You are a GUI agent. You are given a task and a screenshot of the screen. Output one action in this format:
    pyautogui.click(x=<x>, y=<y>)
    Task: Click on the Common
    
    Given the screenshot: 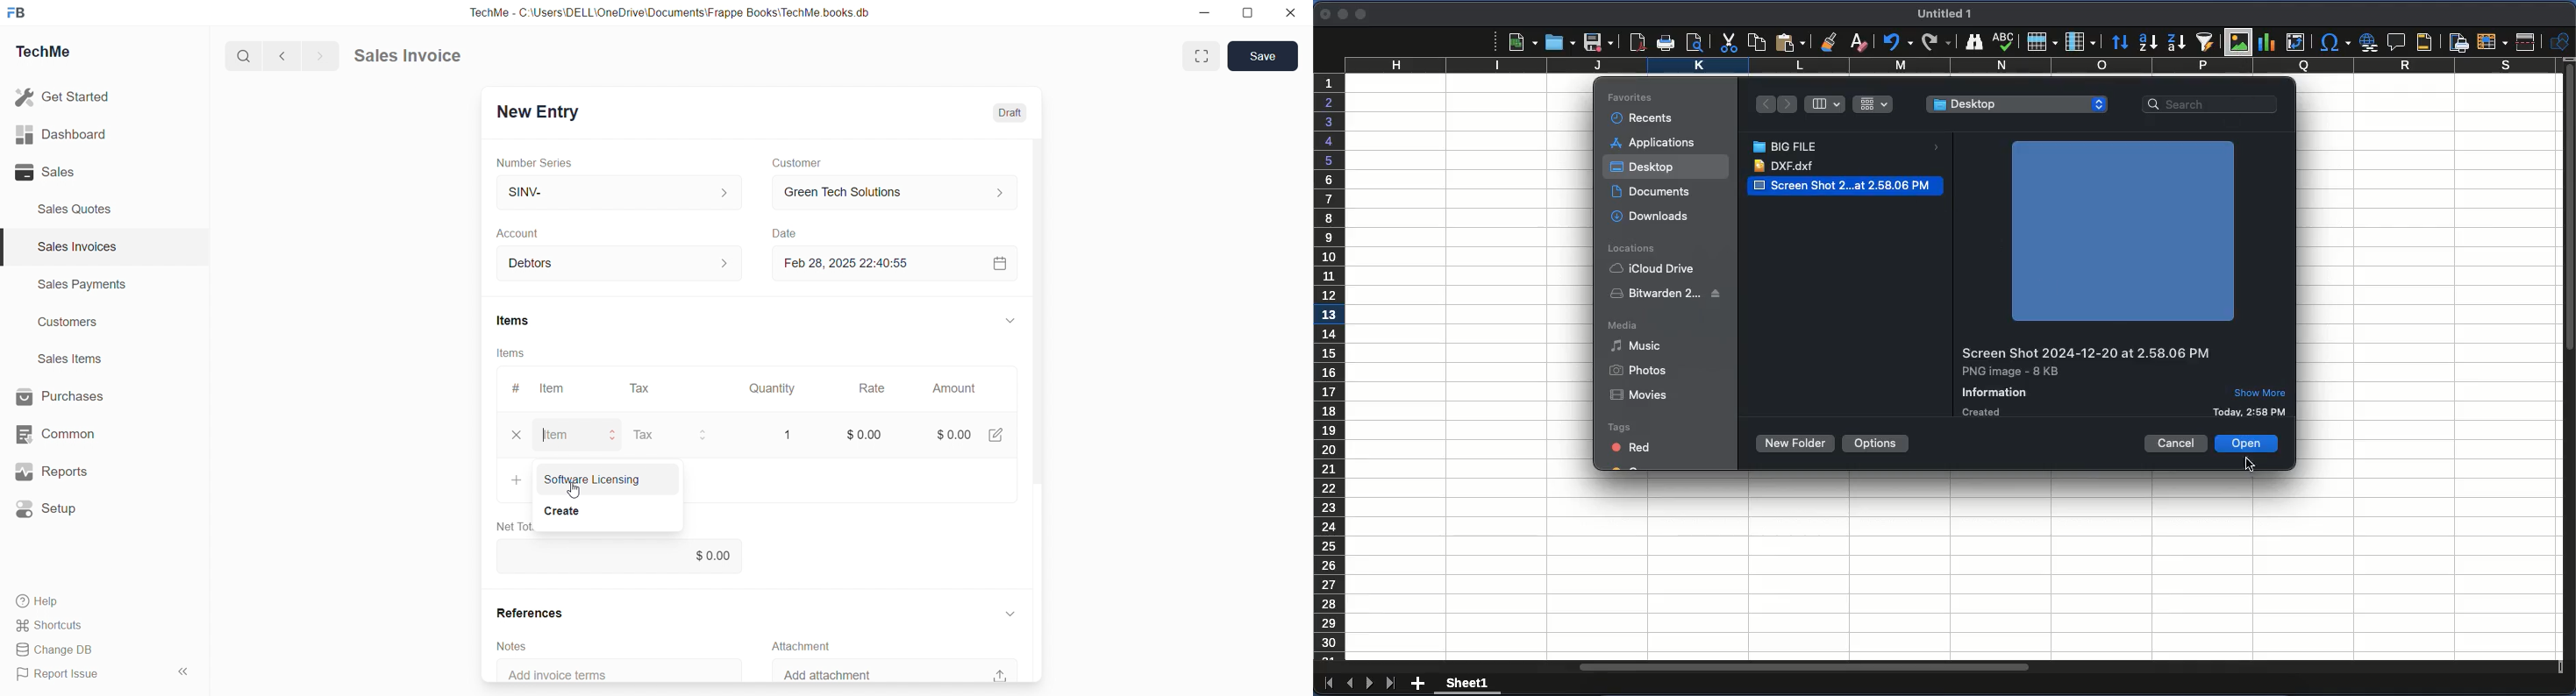 What is the action you would take?
    pyautogui.click(x=55, y=434)
    